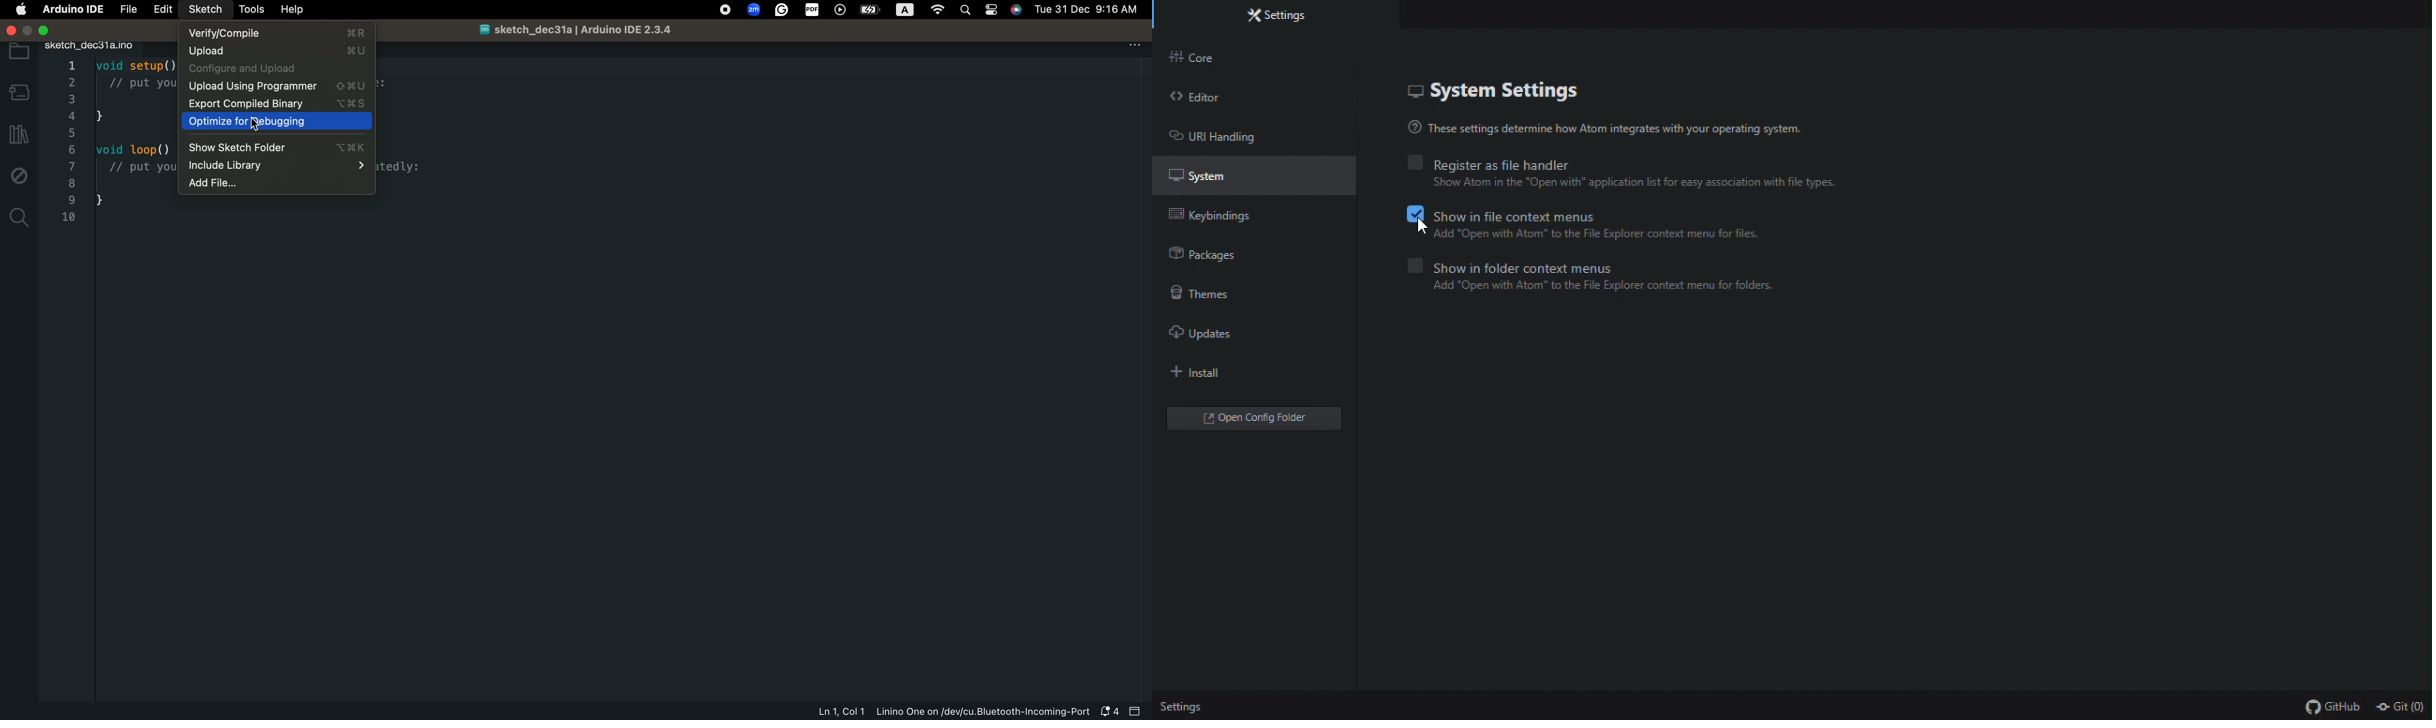  What do you see at coordinates (1607, 129) in the screenshot?
I see ` These settings determine how Atom integrates with your operating system.` at bounding box center [1607, 129].